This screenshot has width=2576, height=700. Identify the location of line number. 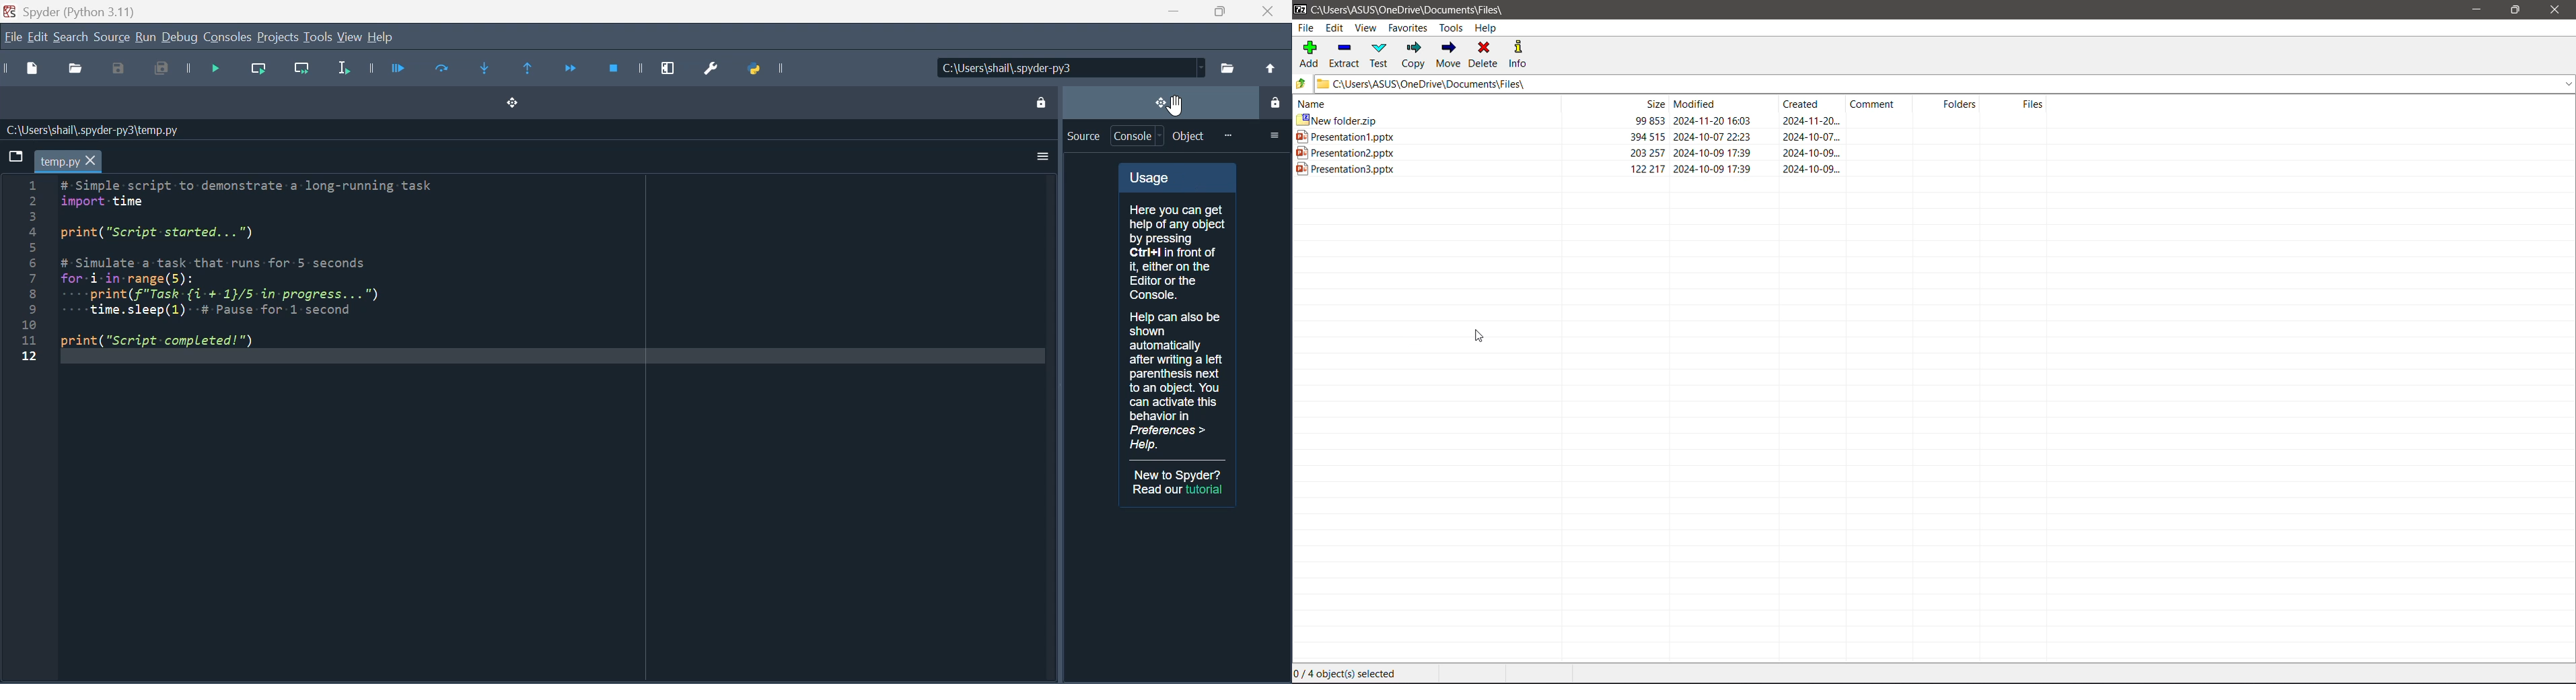
(28, 271).